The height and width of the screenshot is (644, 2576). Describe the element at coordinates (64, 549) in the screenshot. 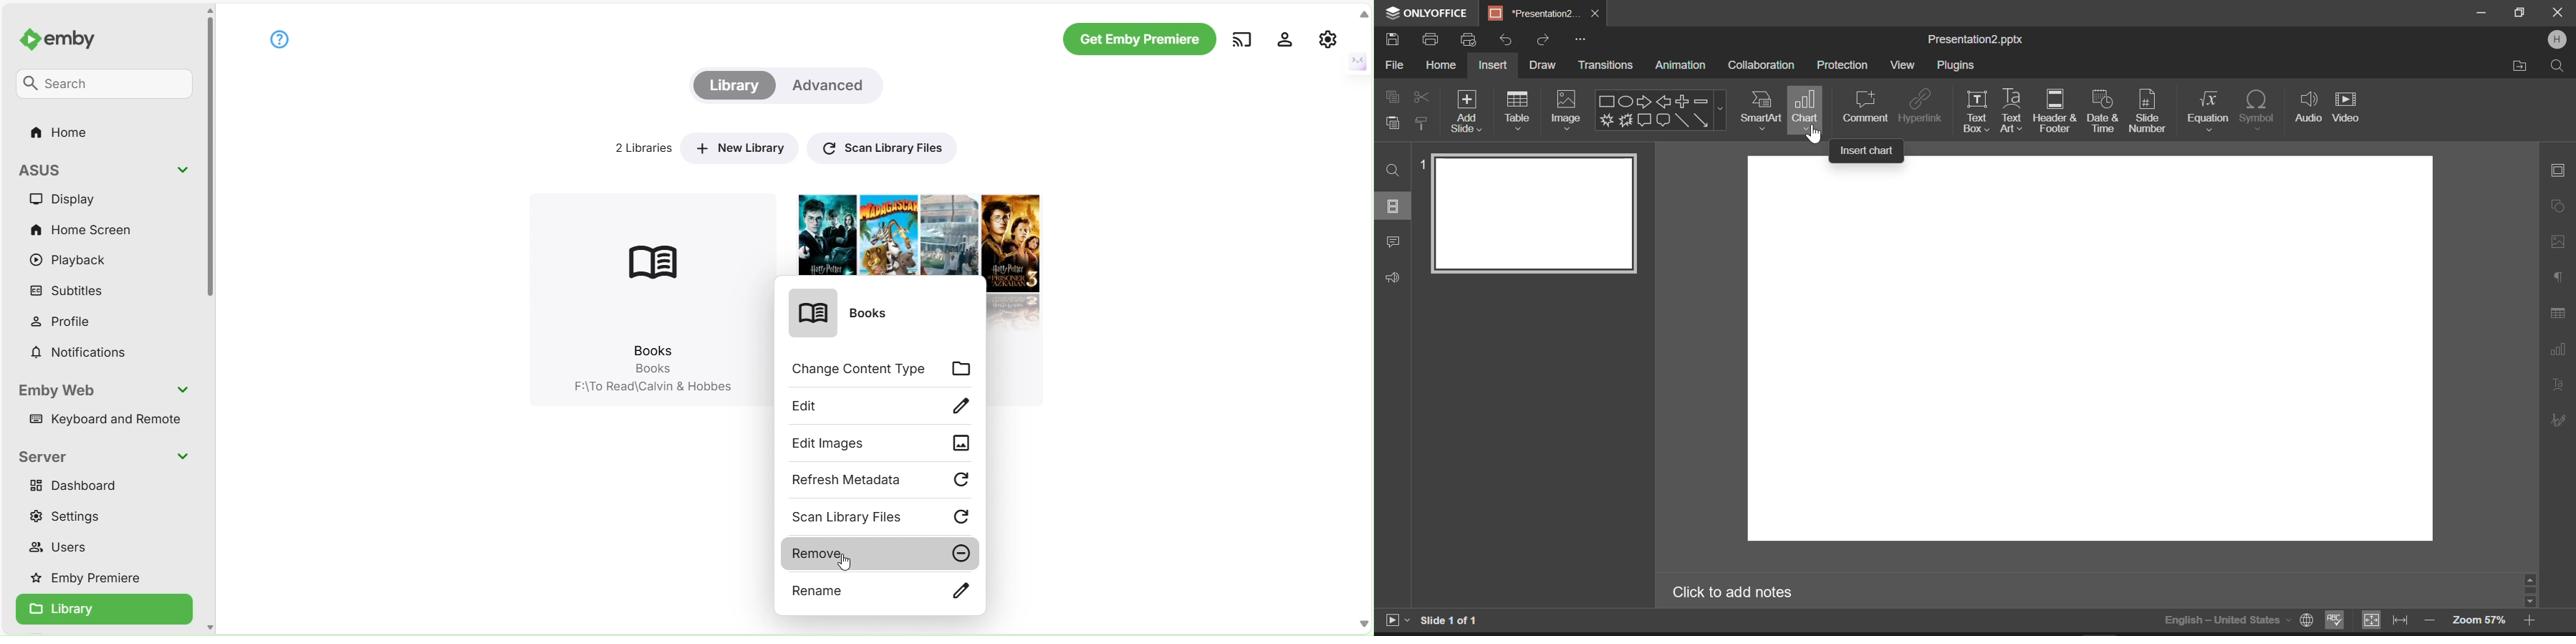

I see `Users` at that location.